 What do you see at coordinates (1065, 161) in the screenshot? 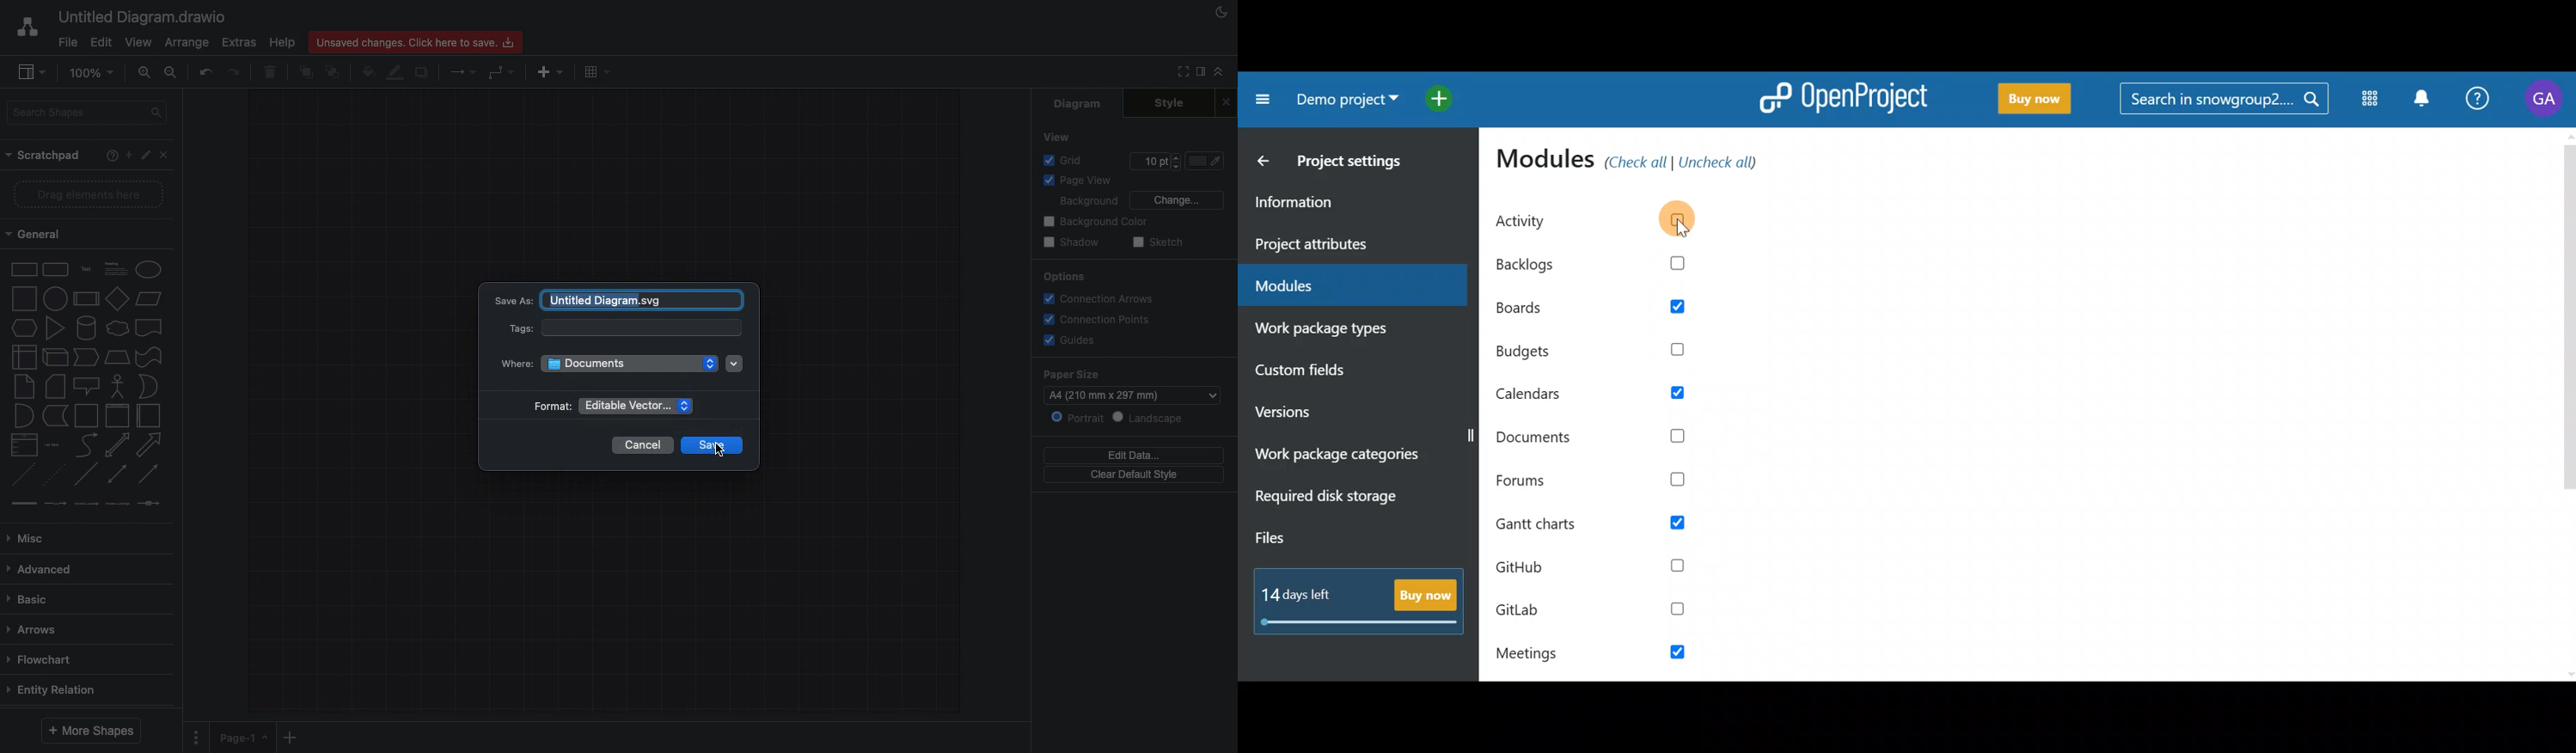
I see `Grid` at bounding box center [1065, 161].